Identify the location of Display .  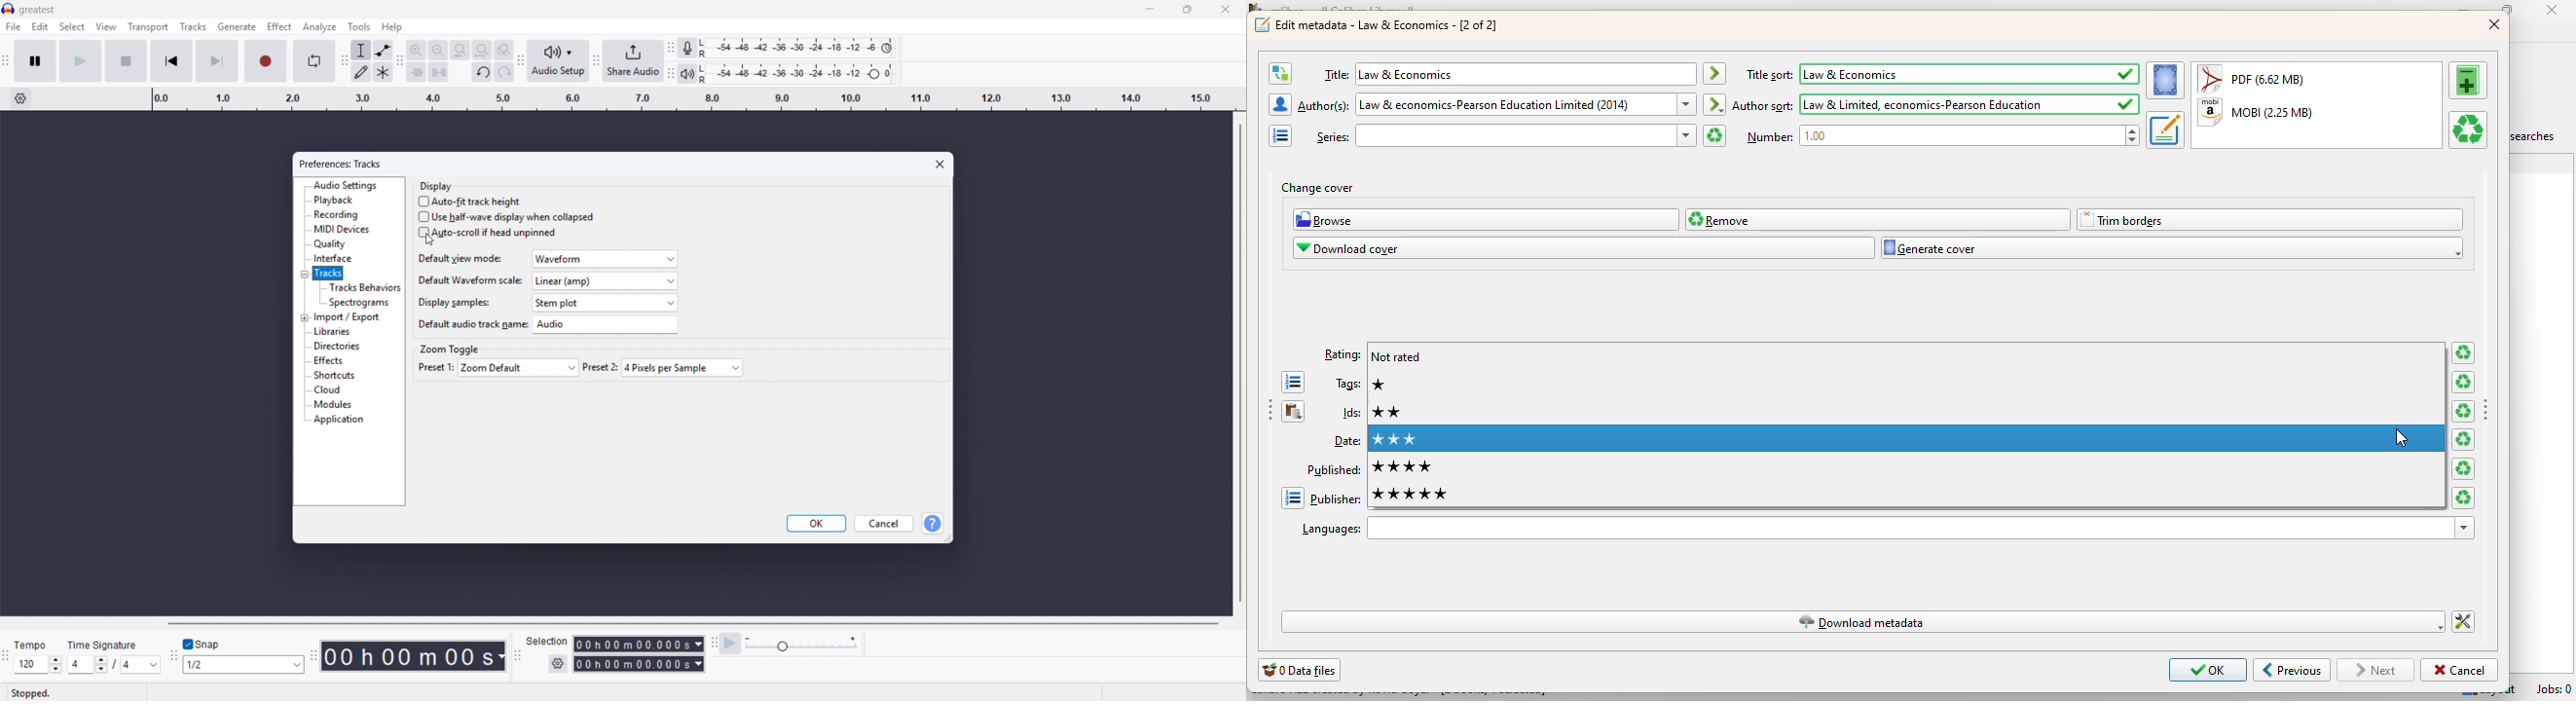
(436, 186).